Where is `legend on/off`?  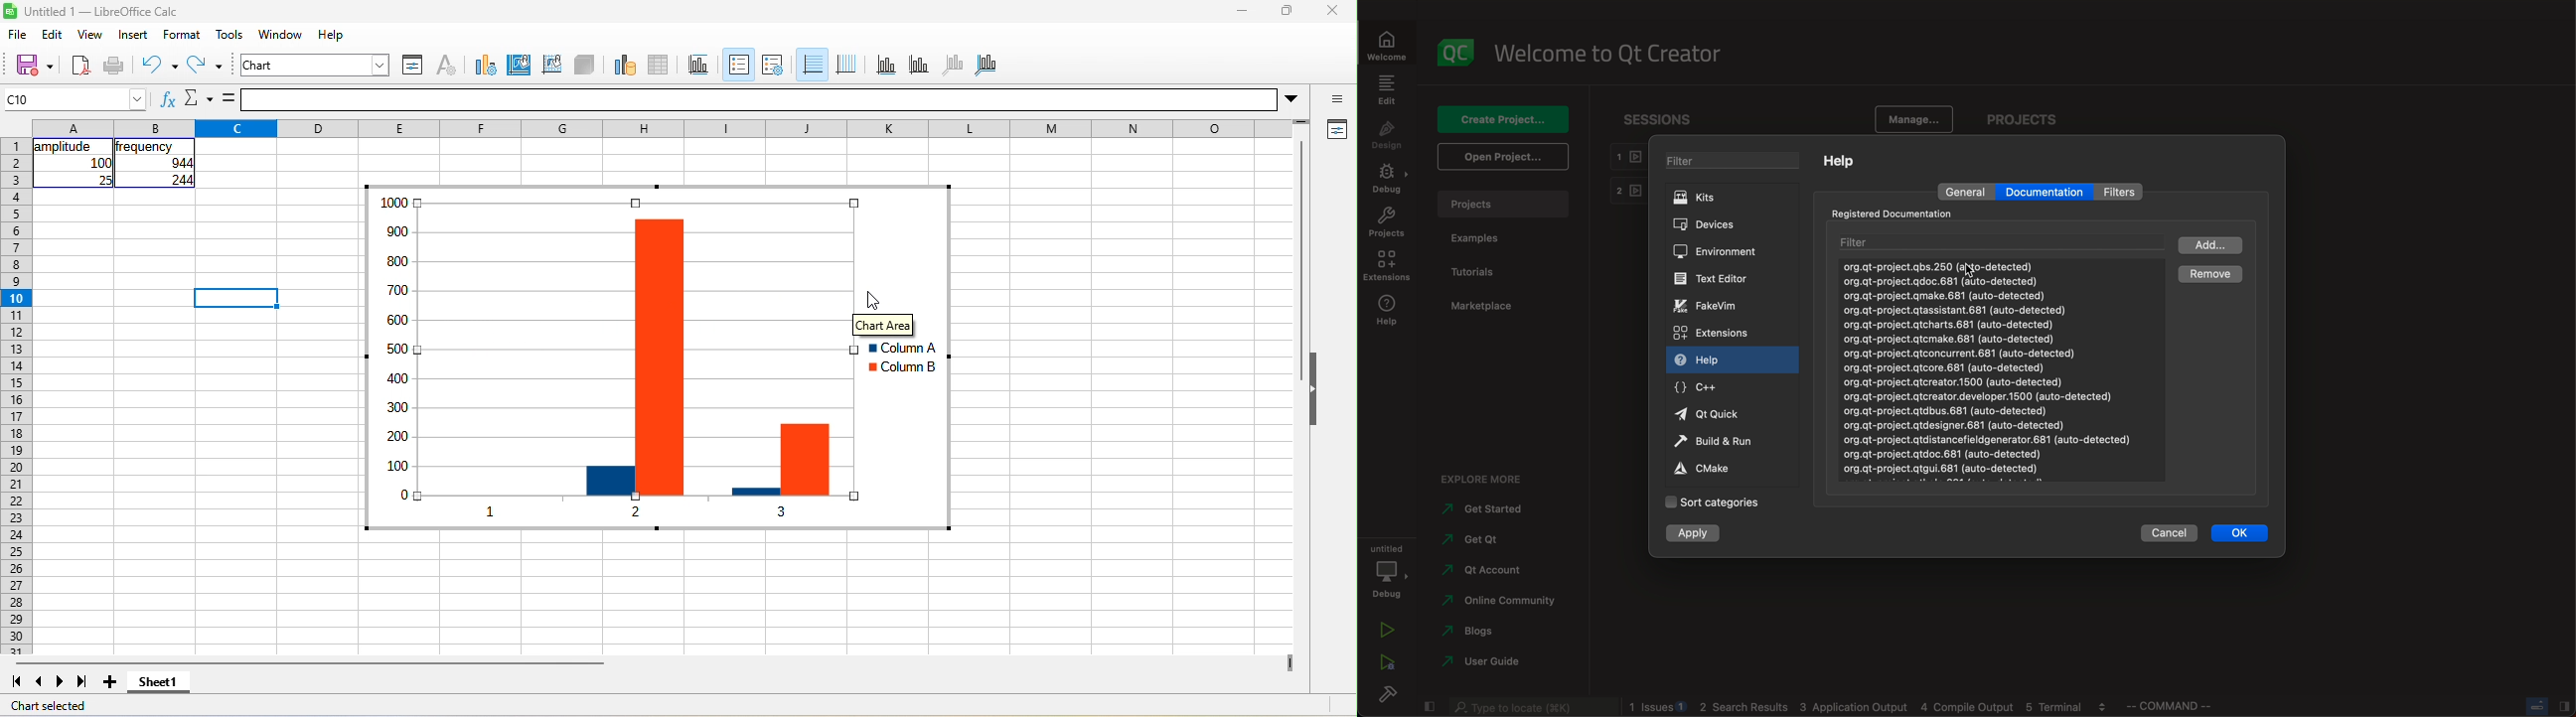
legend on/off is located at coordinates (736, 65).